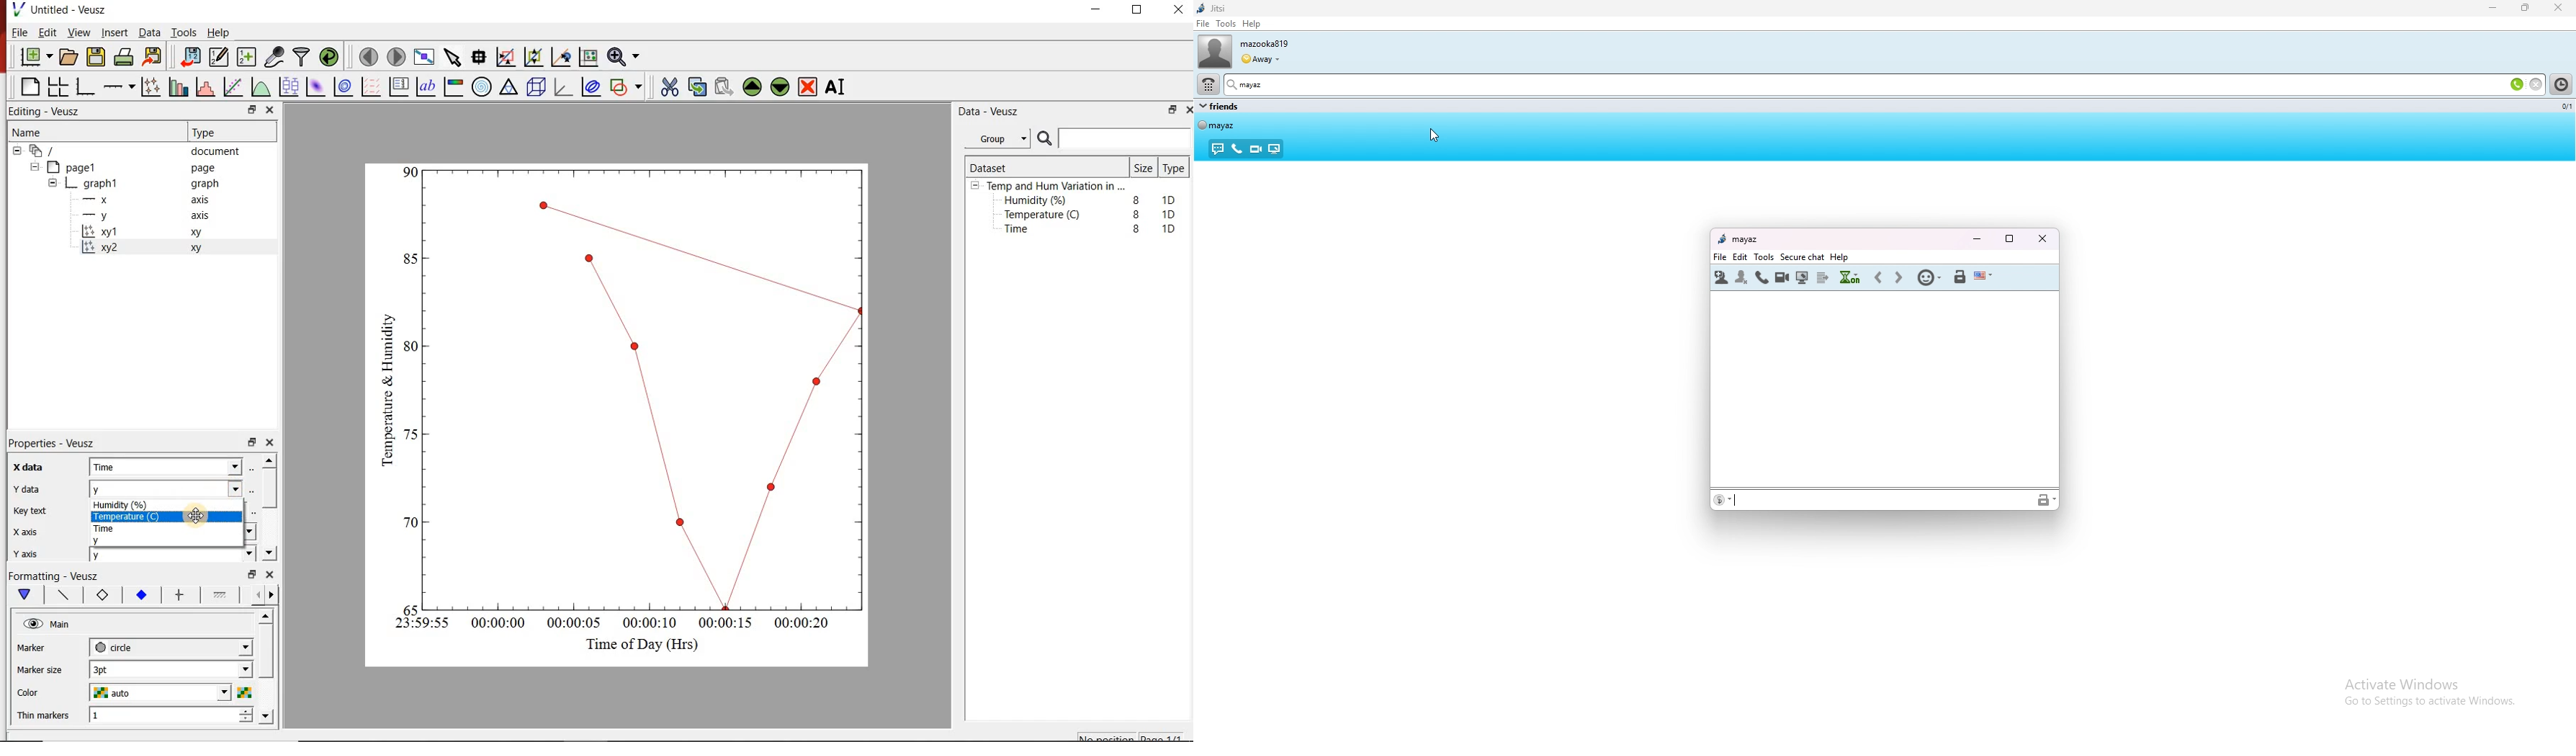  Describe the element at coordinates (190, 55) in the screenshot. I see `import data into Veusz` at that location.